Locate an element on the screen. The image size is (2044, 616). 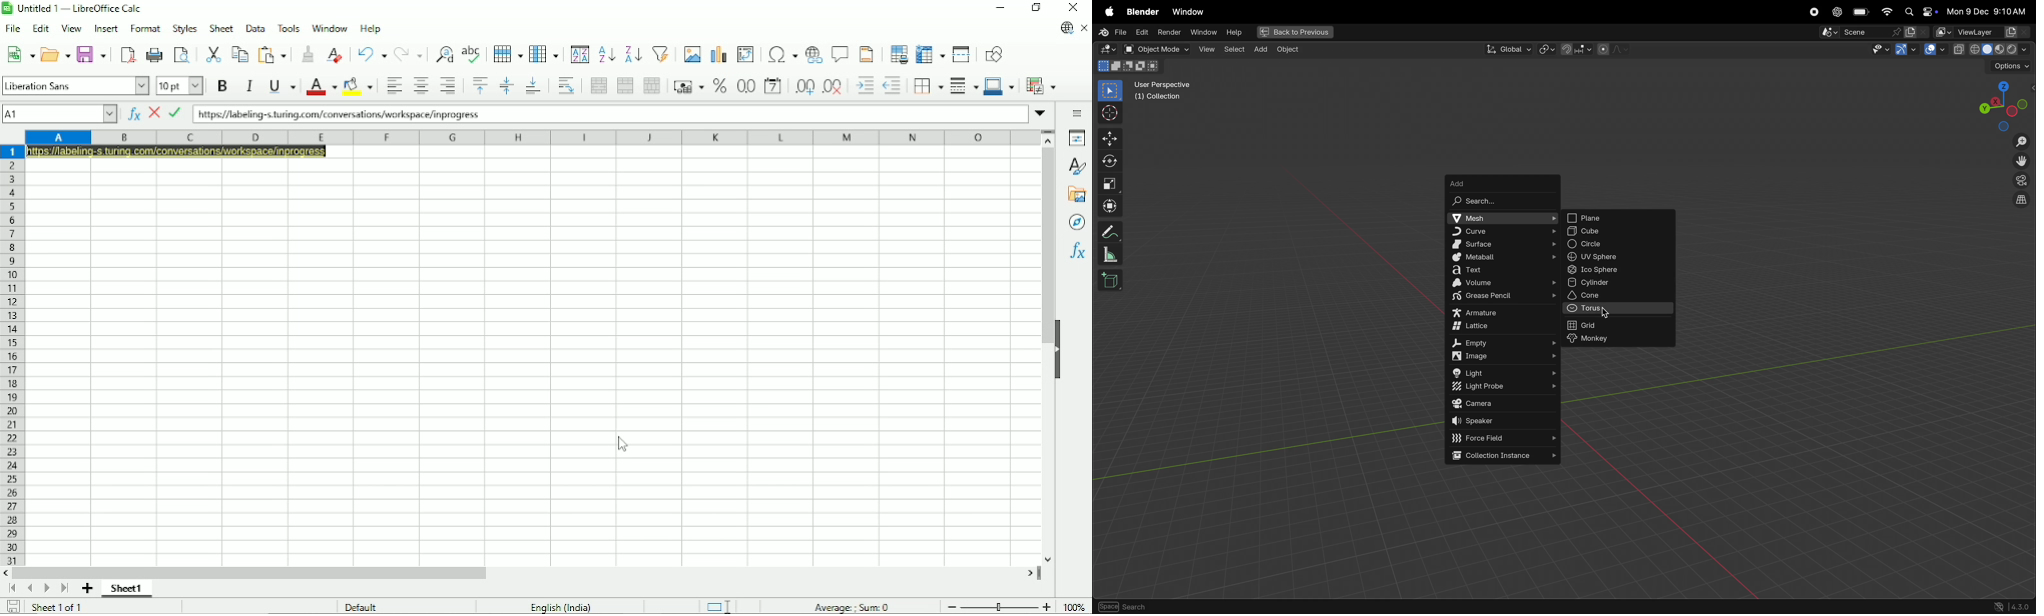
Add sheet is located at coordinates (86, 589).